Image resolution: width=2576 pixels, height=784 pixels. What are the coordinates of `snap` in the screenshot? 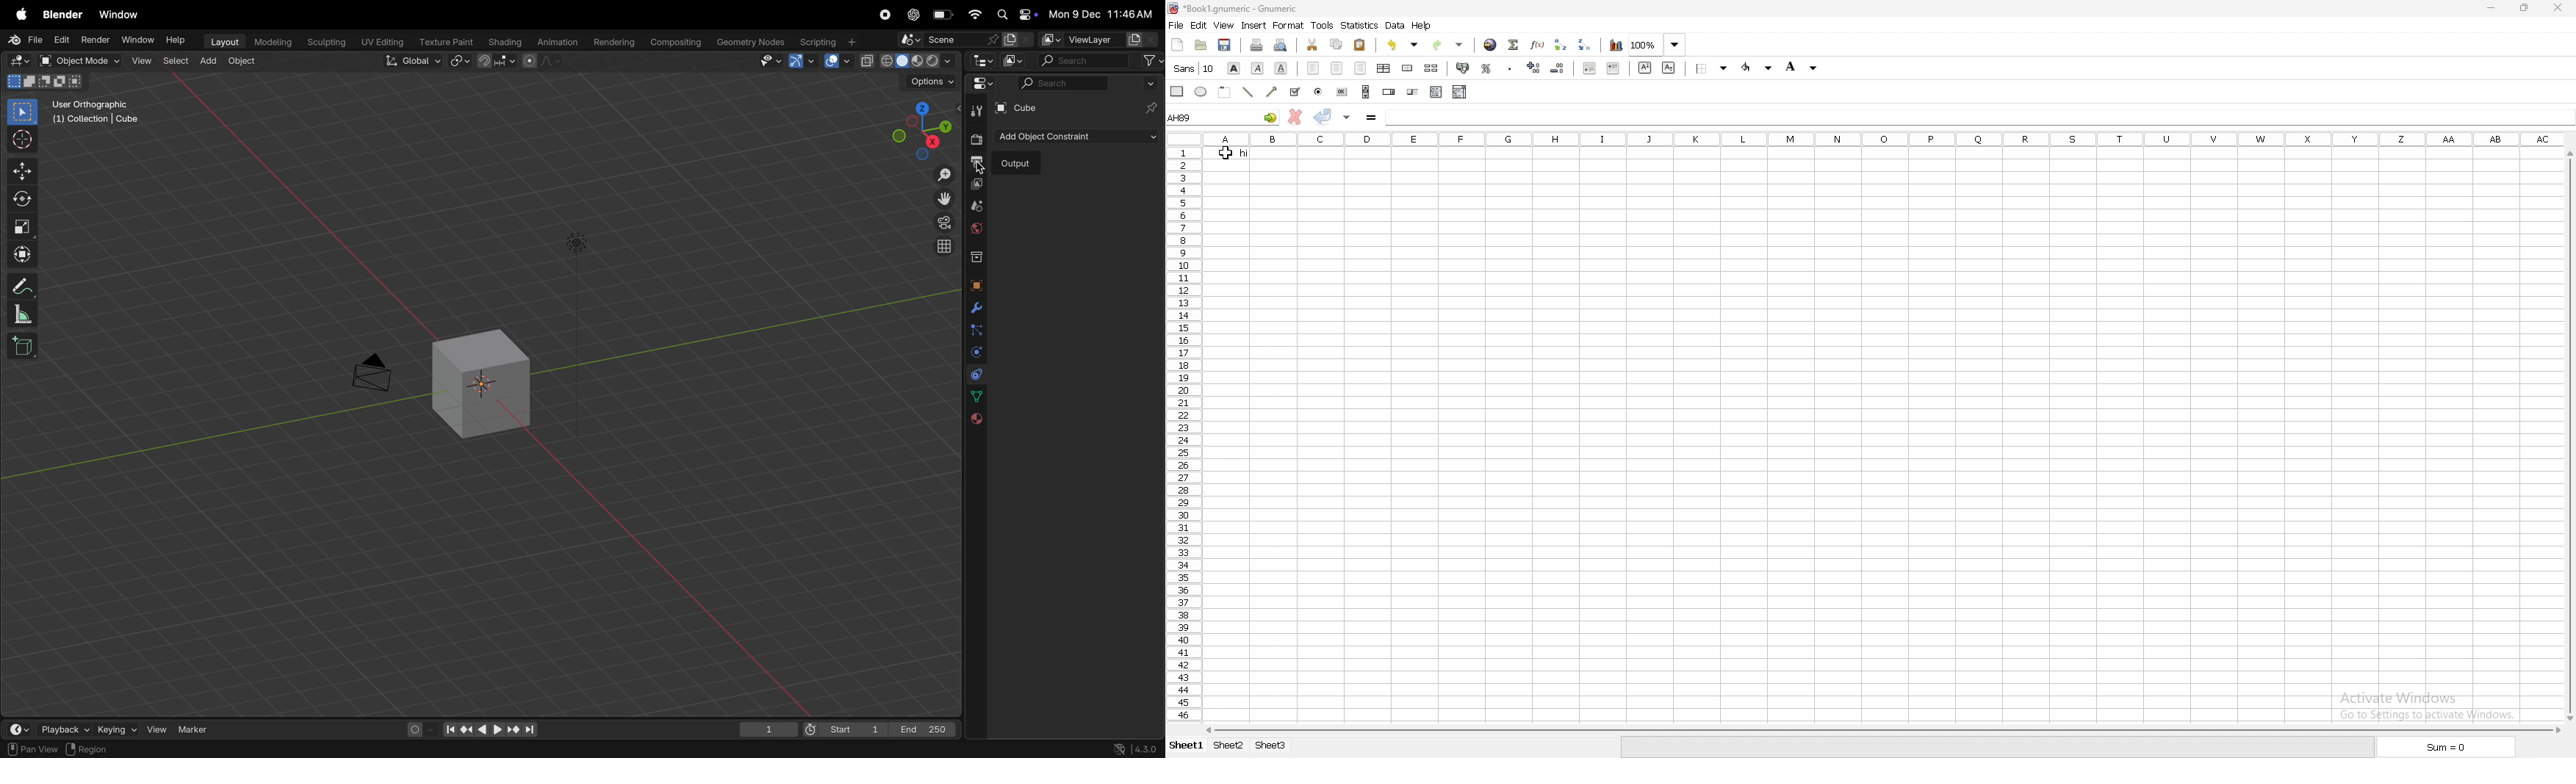 It's located at (497, 62).